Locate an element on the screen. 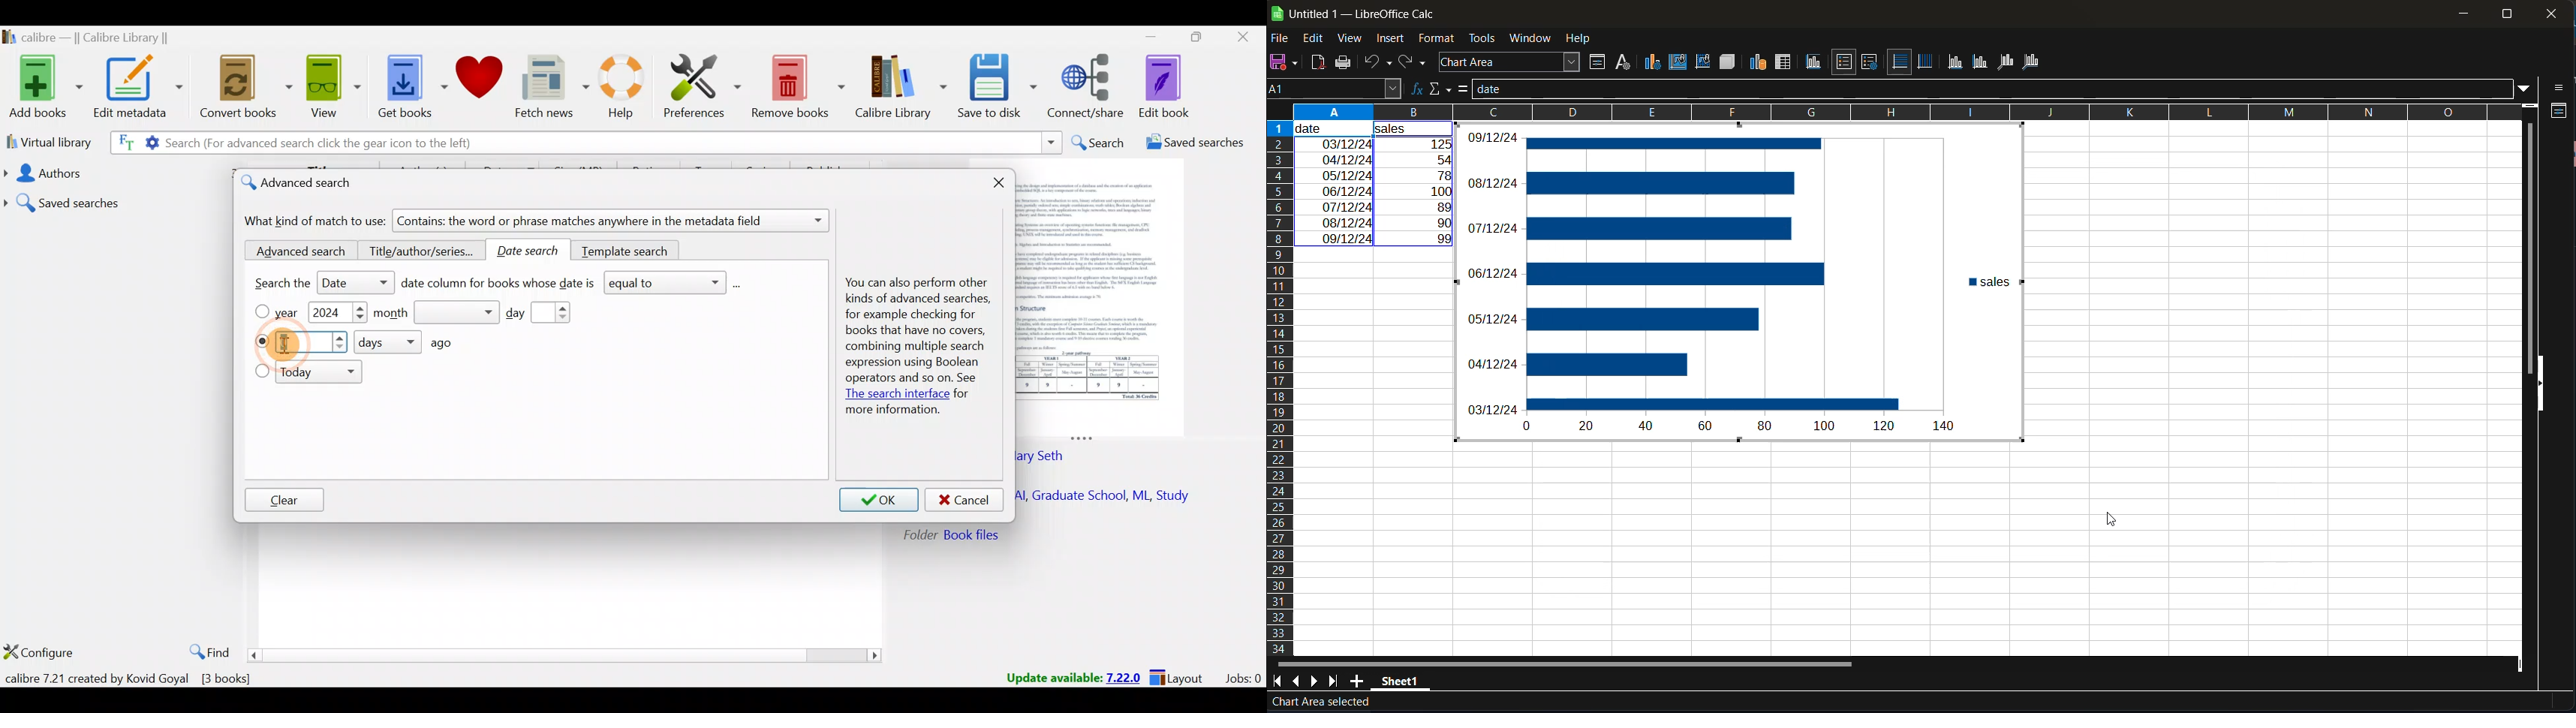 This screenshot has width=2576, height=728. equal to is located at coordinates (673, 284).